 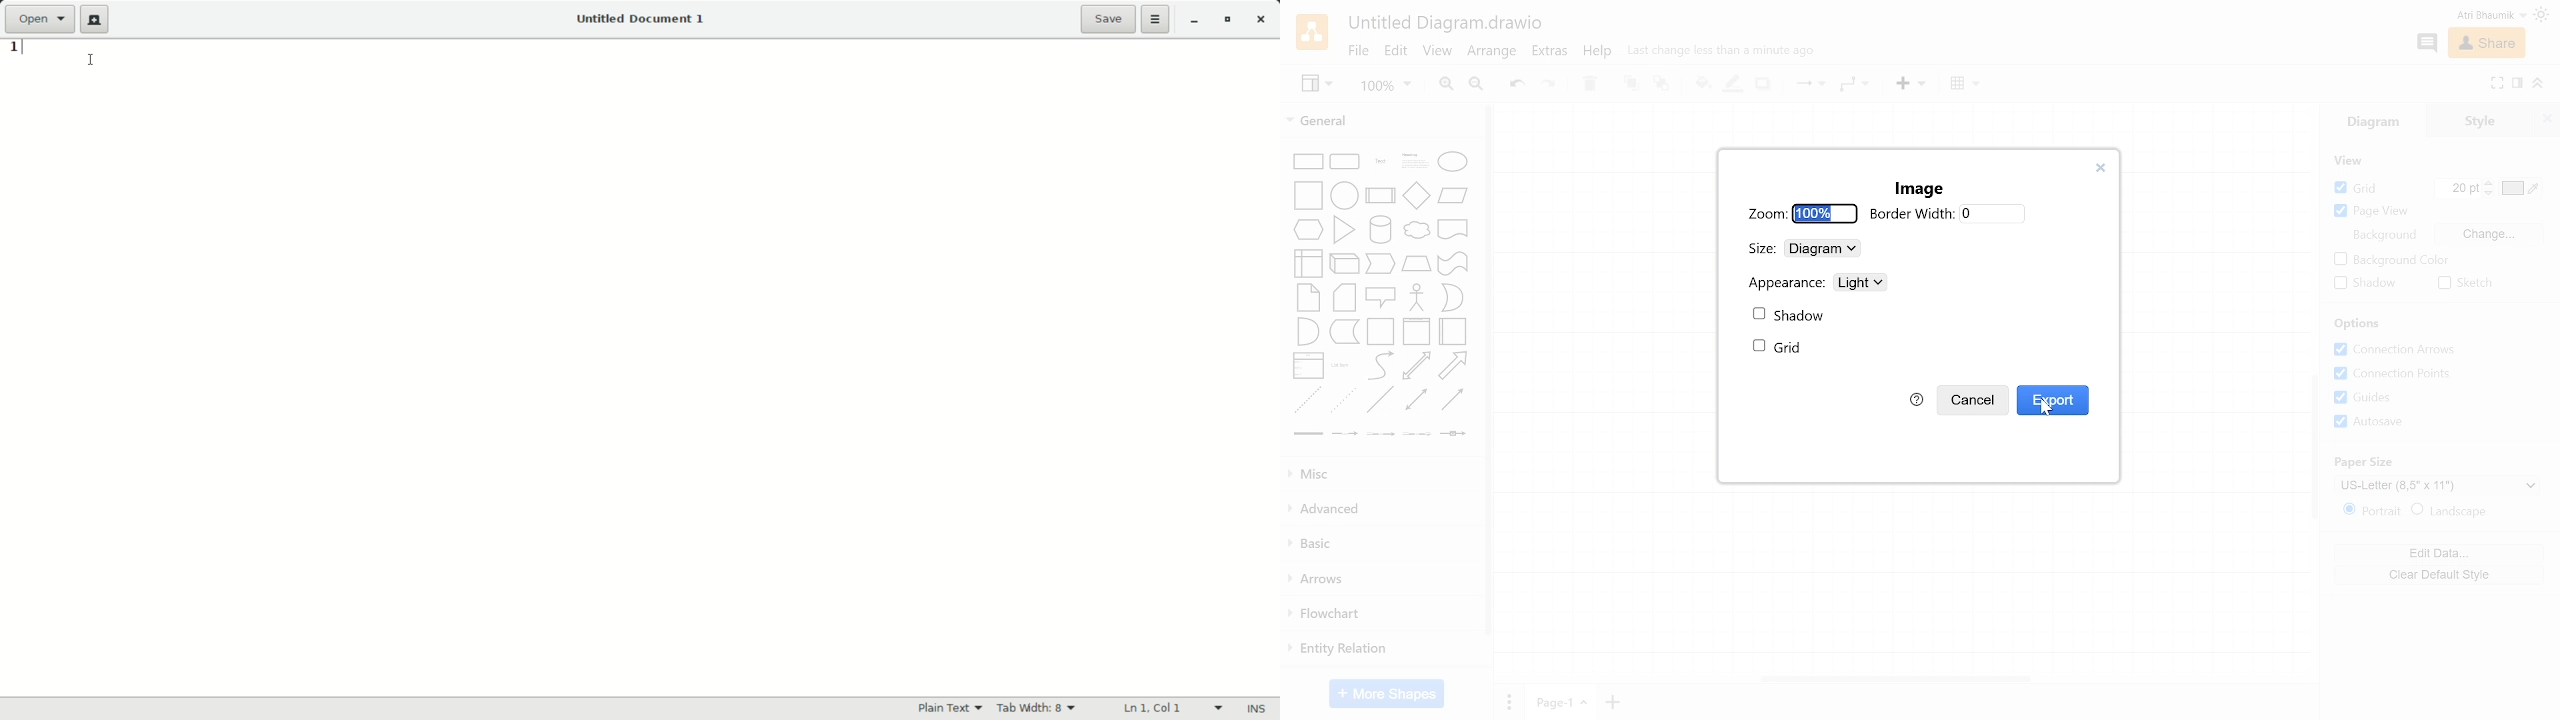 I want to click on background color, so click(x=2390, y=261).